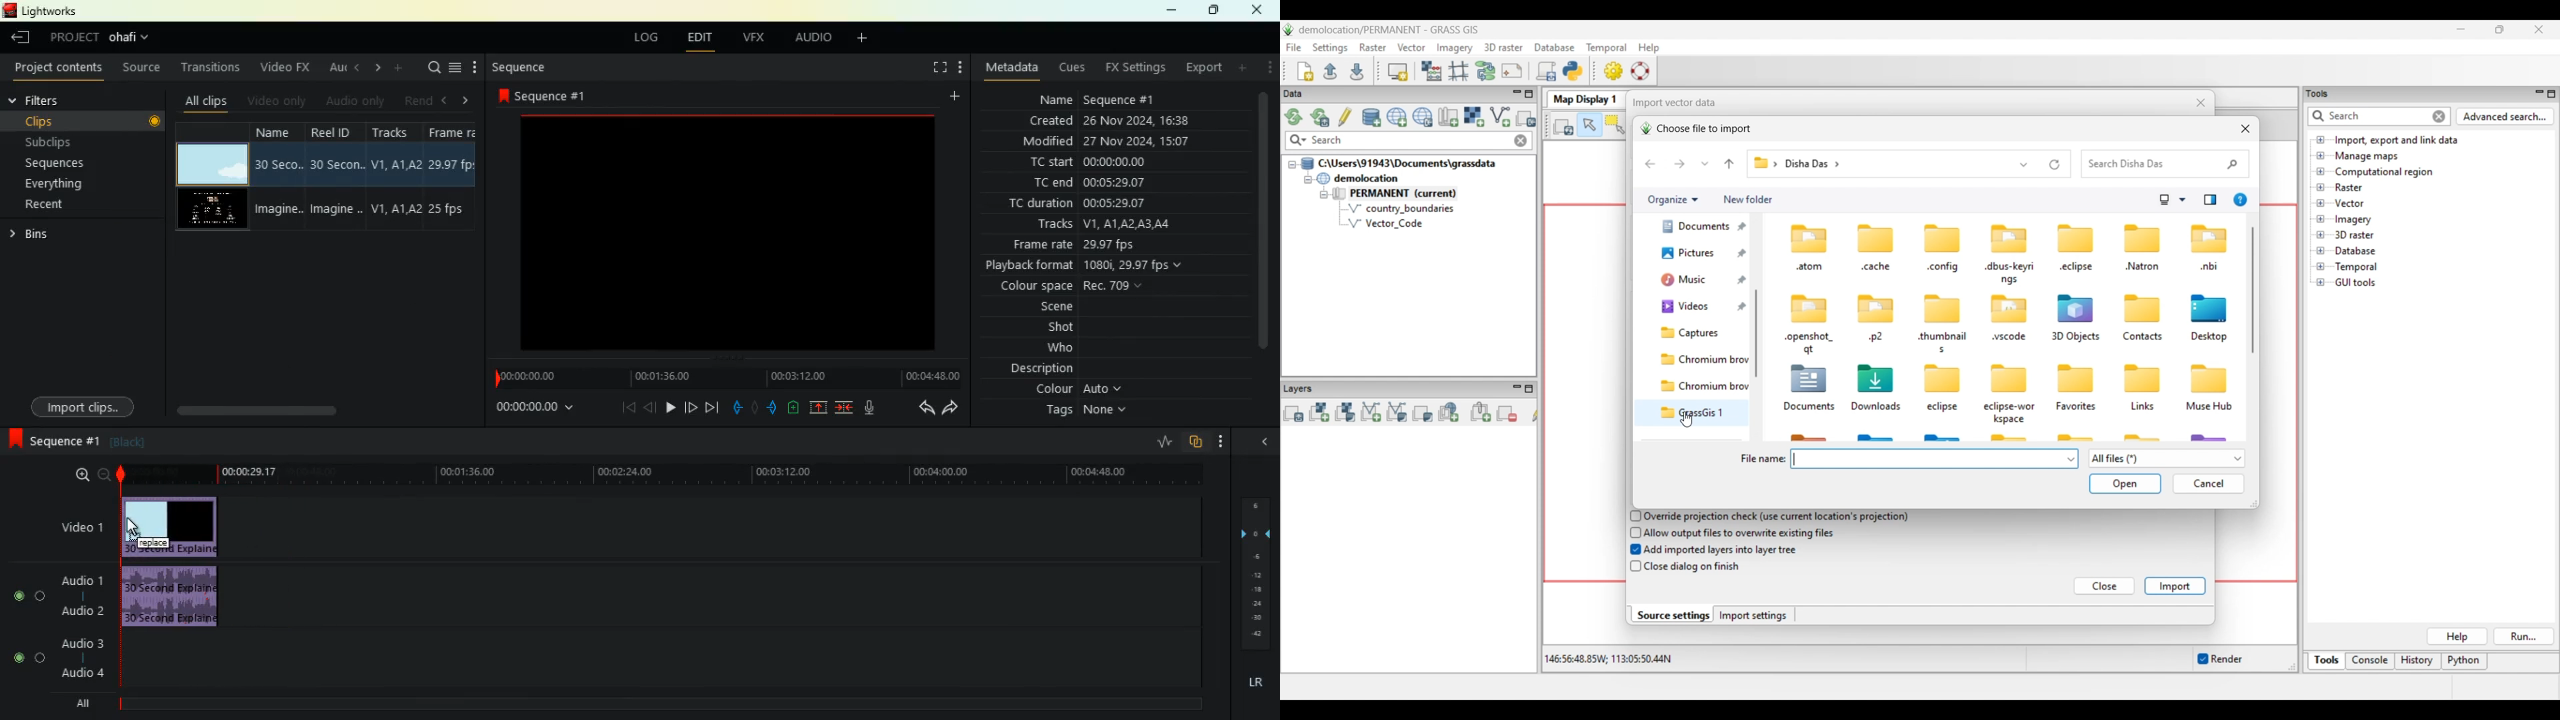  What do you see at coordinates (1118, 245) in the screenshot?
I see `29.97 fps` at bounding box center [1118, 245].